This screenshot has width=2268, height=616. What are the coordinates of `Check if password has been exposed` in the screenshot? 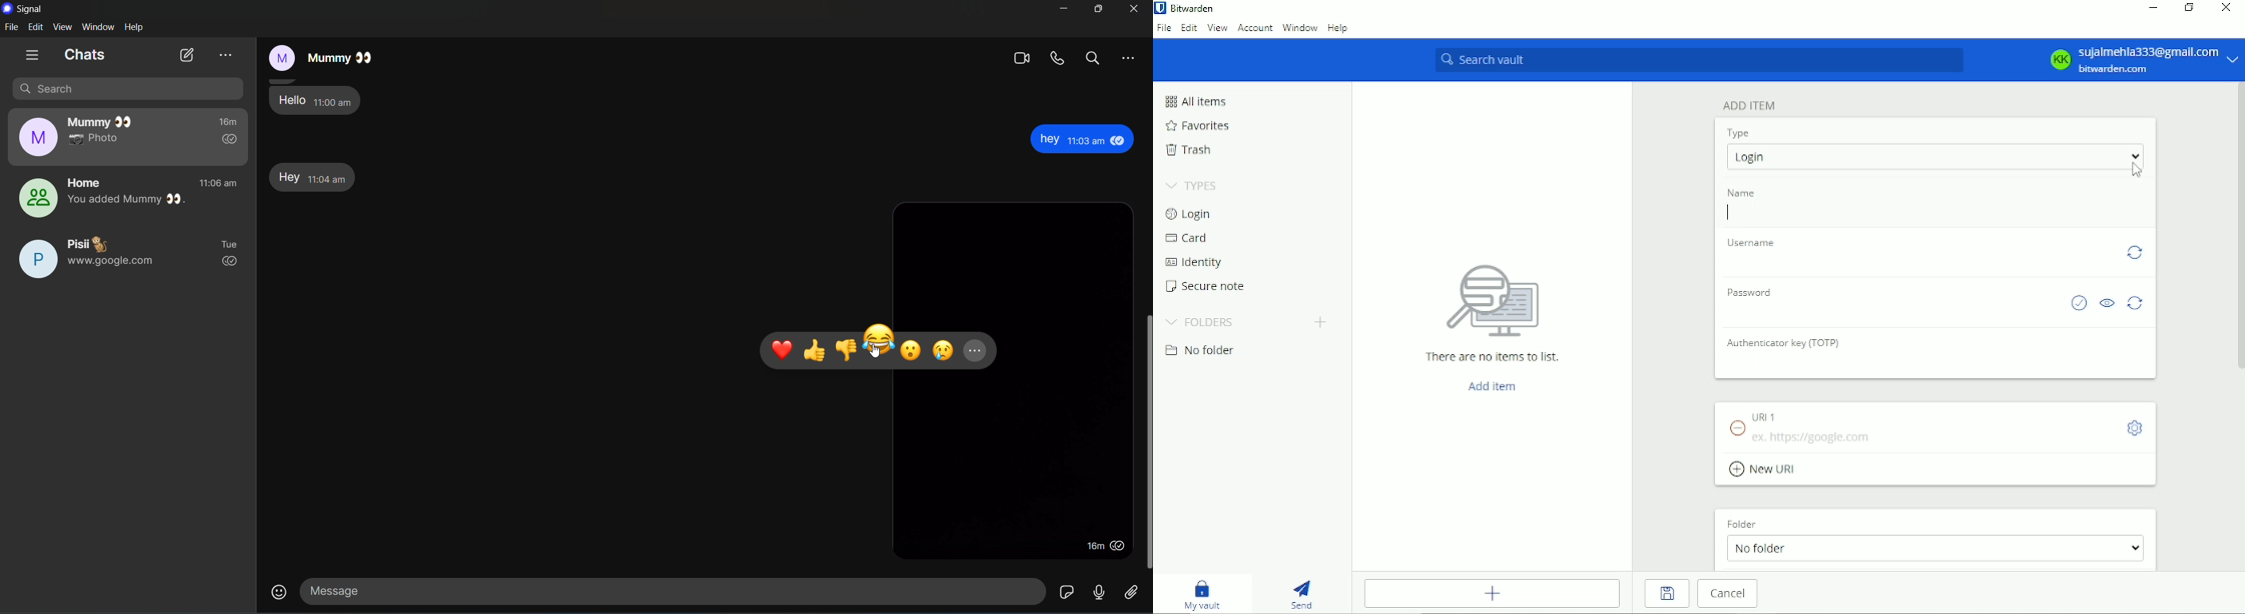 It's located at (2077, 303).